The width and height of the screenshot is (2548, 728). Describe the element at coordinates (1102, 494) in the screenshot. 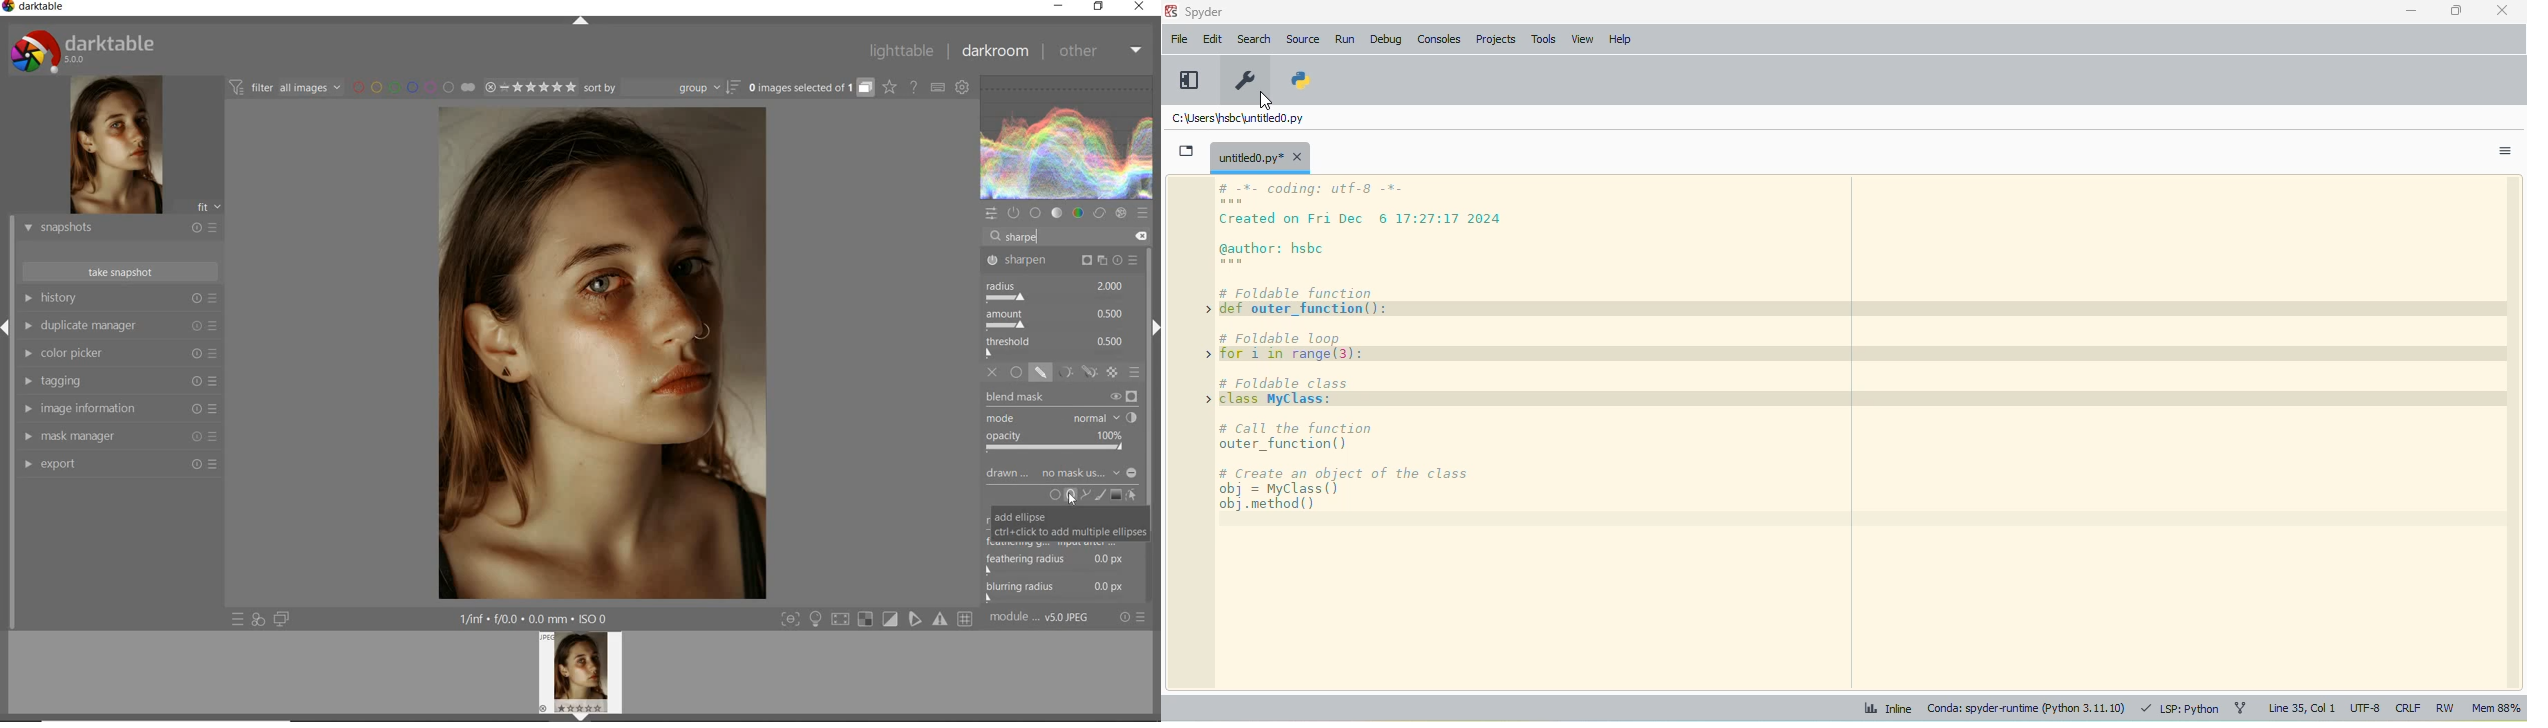

I see `ADD BRUSH` at that location.